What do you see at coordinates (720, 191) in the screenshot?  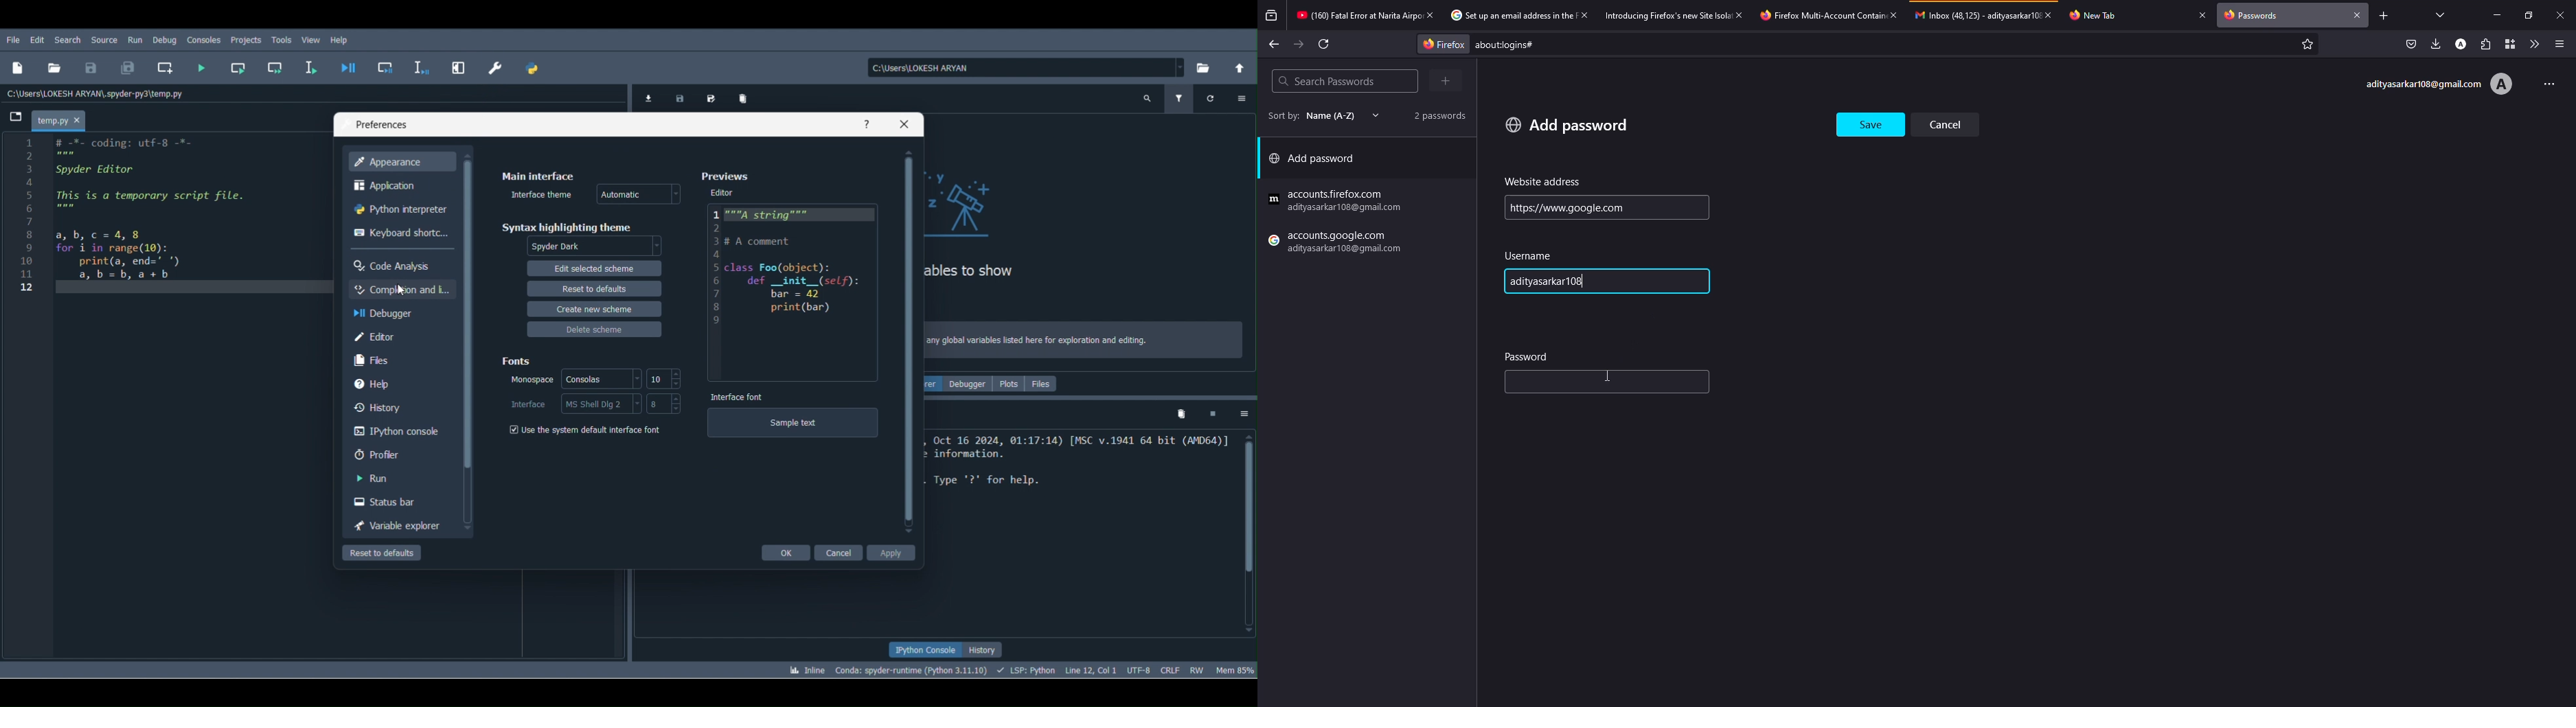 I see `Editor` at bounding box center [720, 191].